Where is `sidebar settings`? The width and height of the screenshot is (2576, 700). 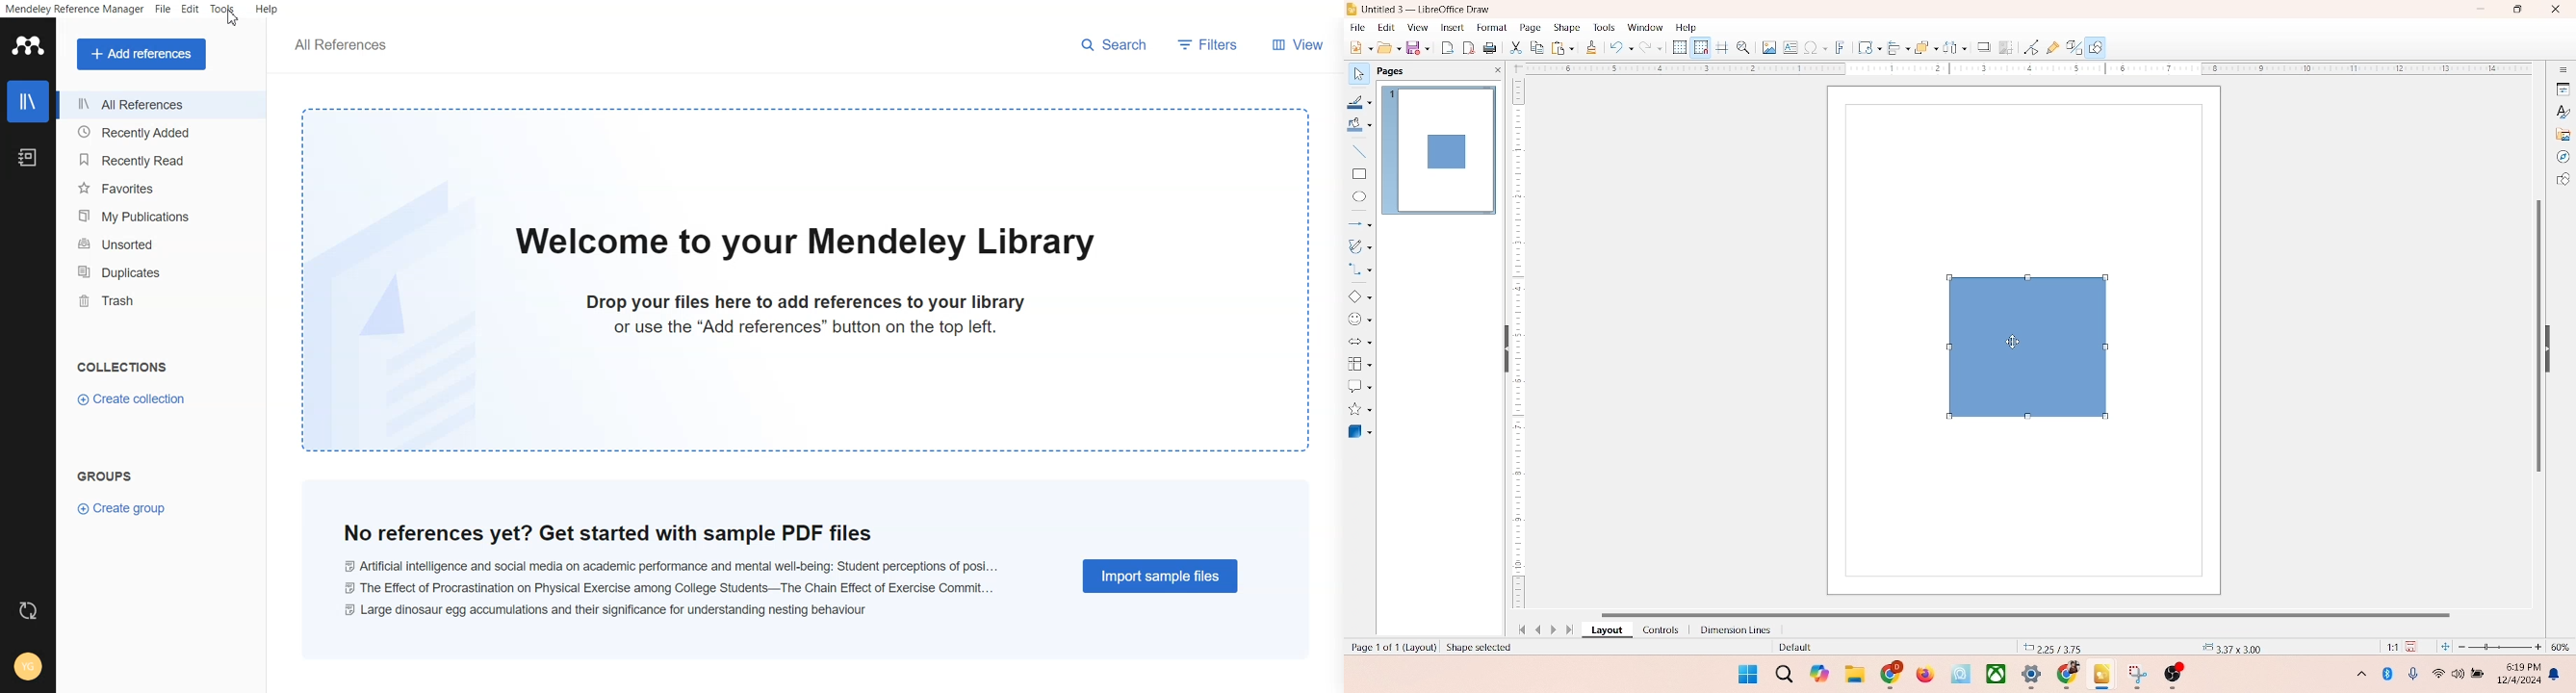 sidebar settings is located at coordinates (2563, 70).